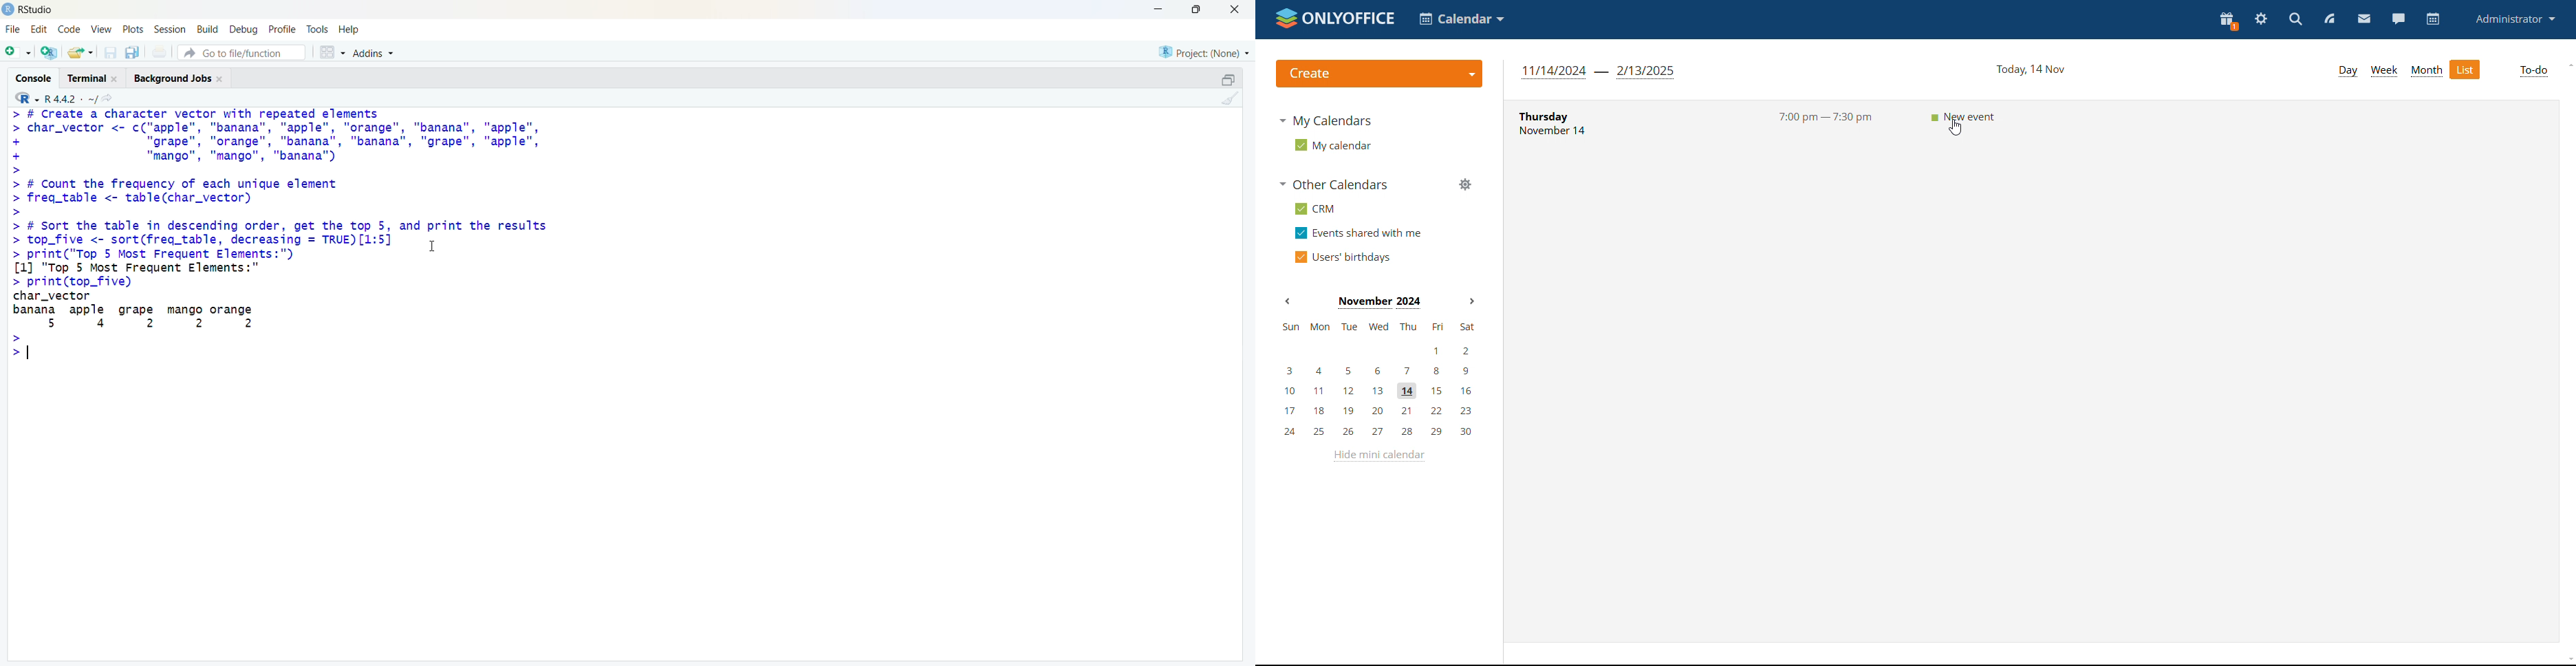  Describe the element at coordinates (49, 52) in the screenshot. I see `Create a project` at that location.